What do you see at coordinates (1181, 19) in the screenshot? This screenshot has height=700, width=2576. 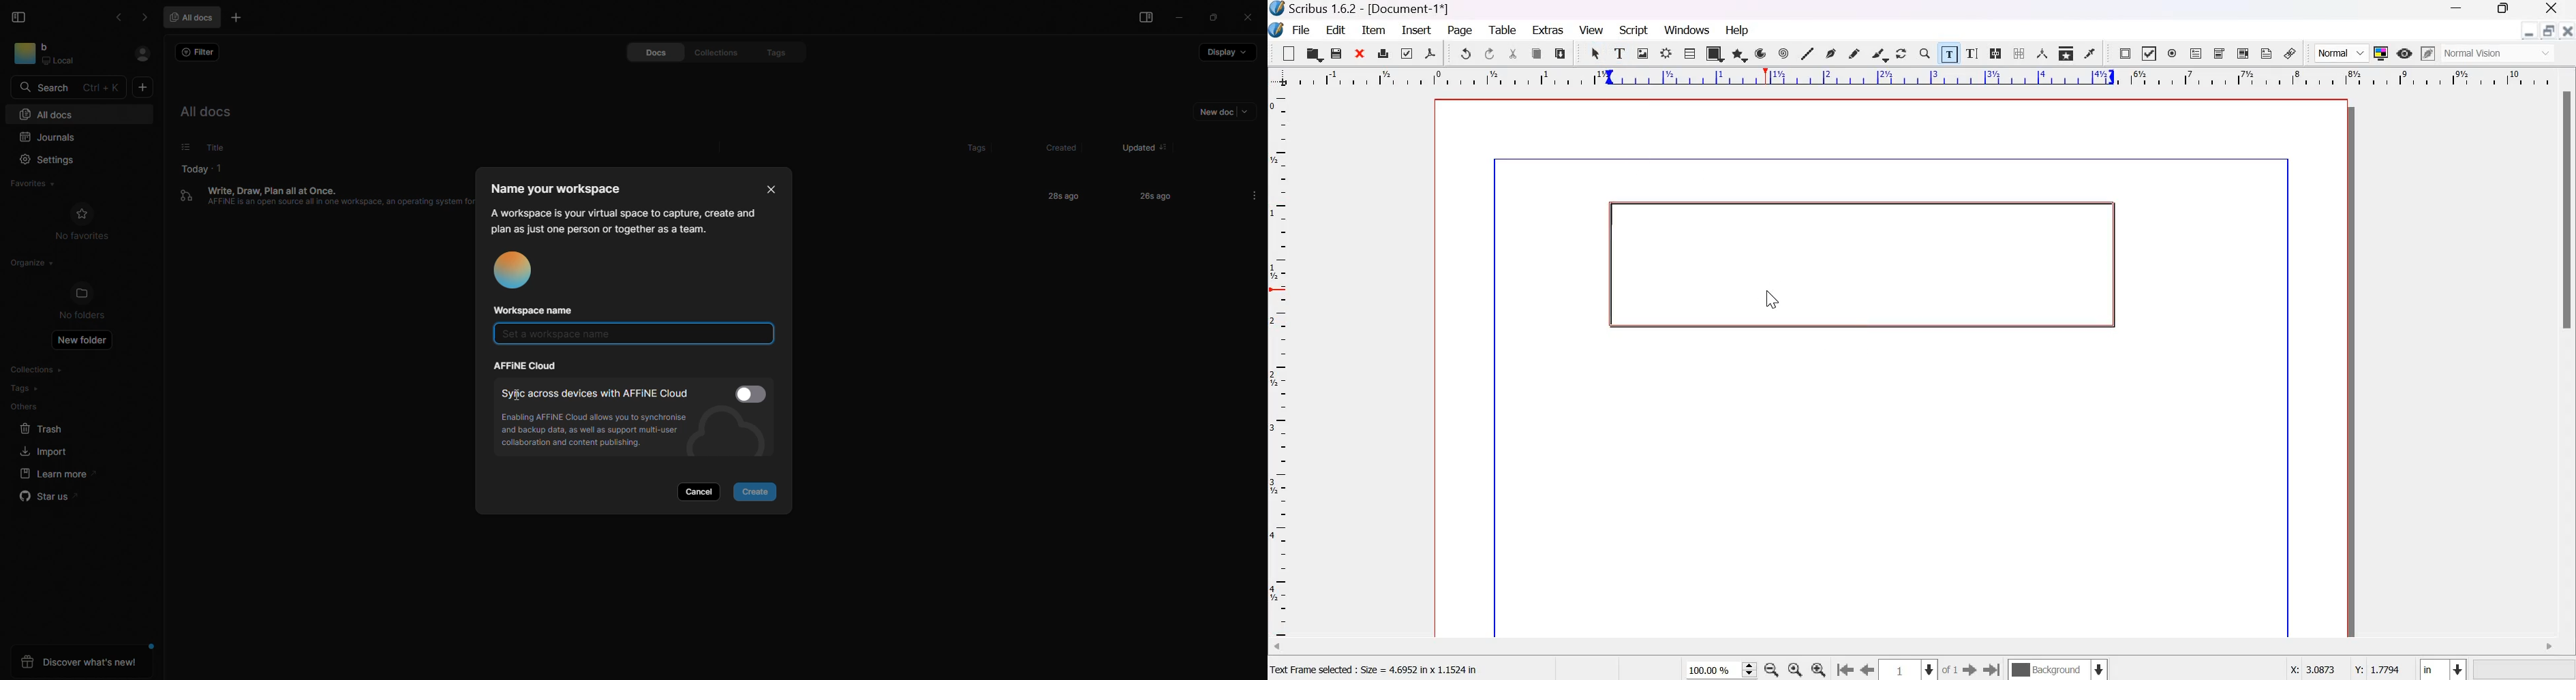 I see `minimize` at bounding box center [1181, 19].